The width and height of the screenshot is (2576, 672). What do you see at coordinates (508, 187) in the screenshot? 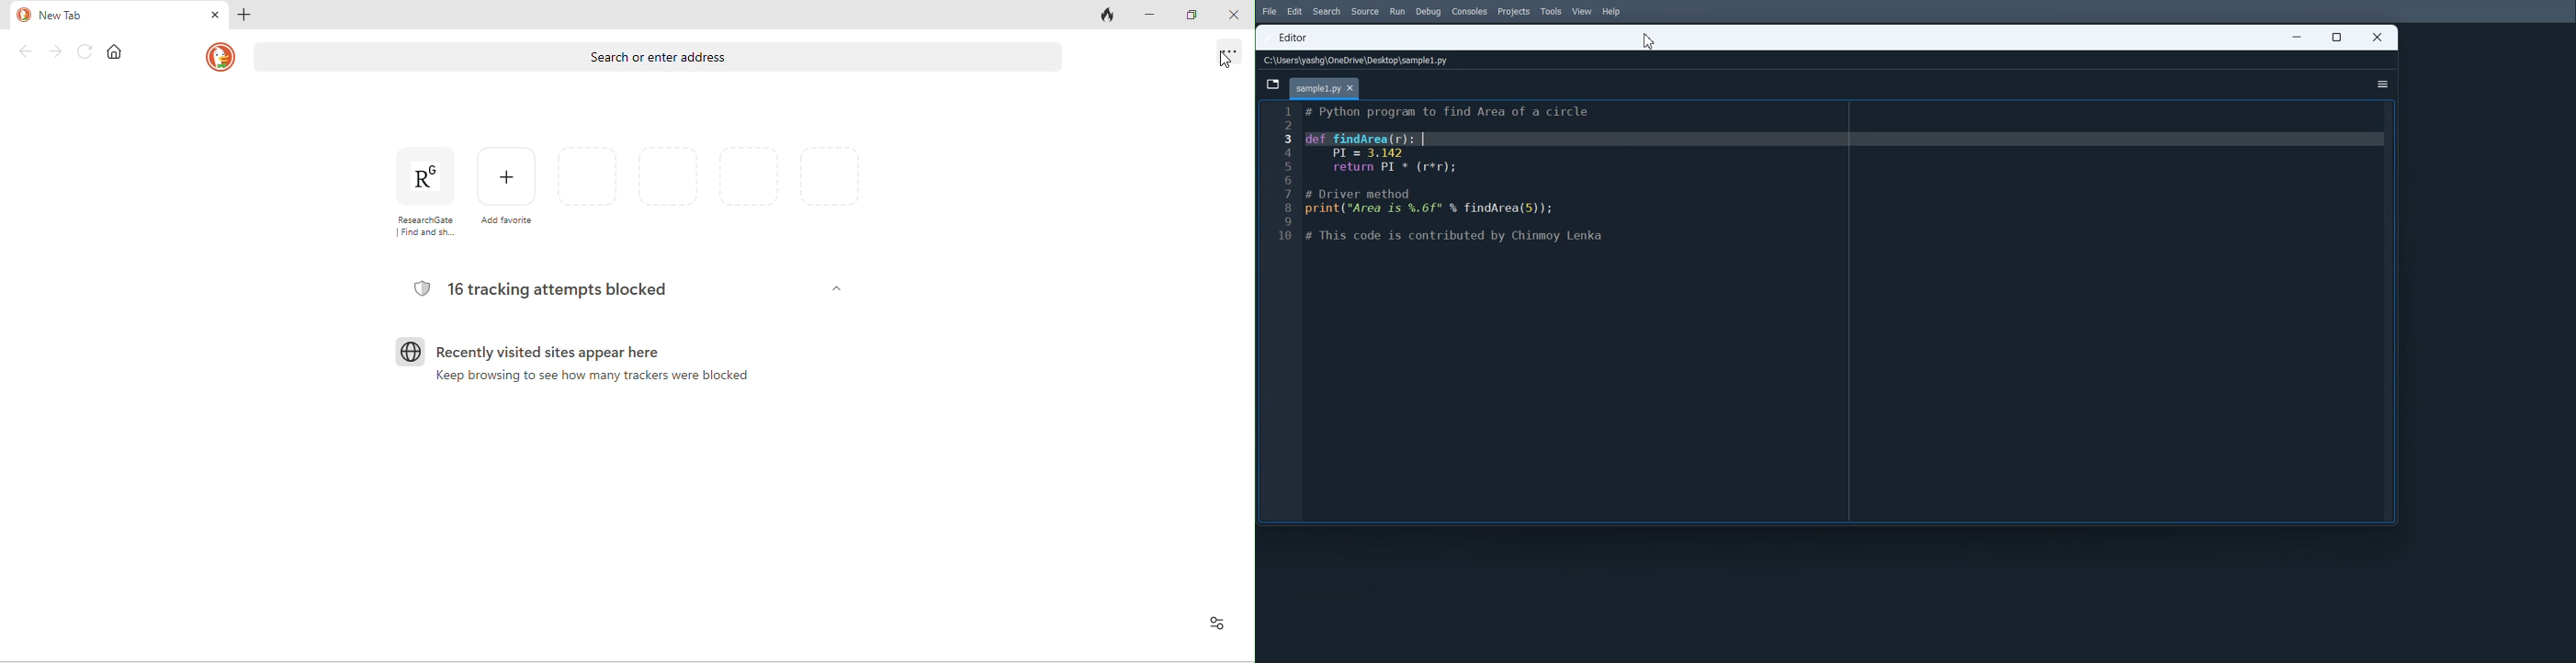
I see `add favourites` at bounding box center [508, 187].